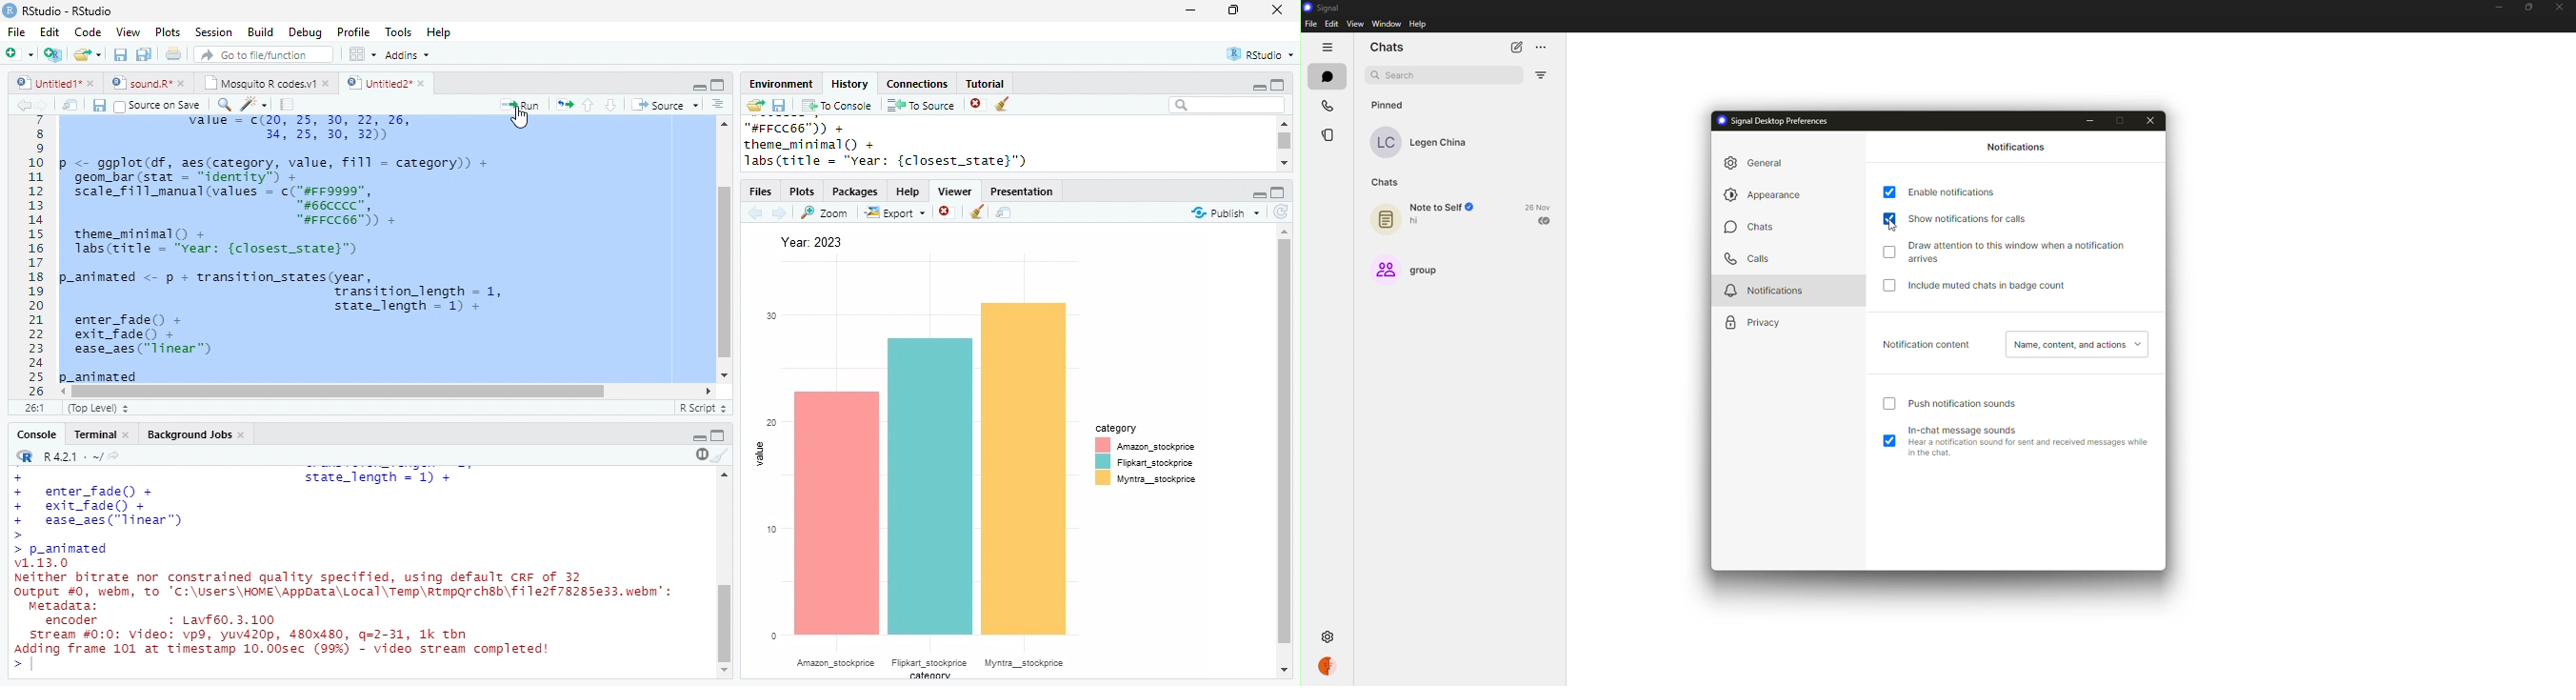  What do you see at coordinates (183, 84) in the screenshot?
I see `close` at bounding box center [183, 84].